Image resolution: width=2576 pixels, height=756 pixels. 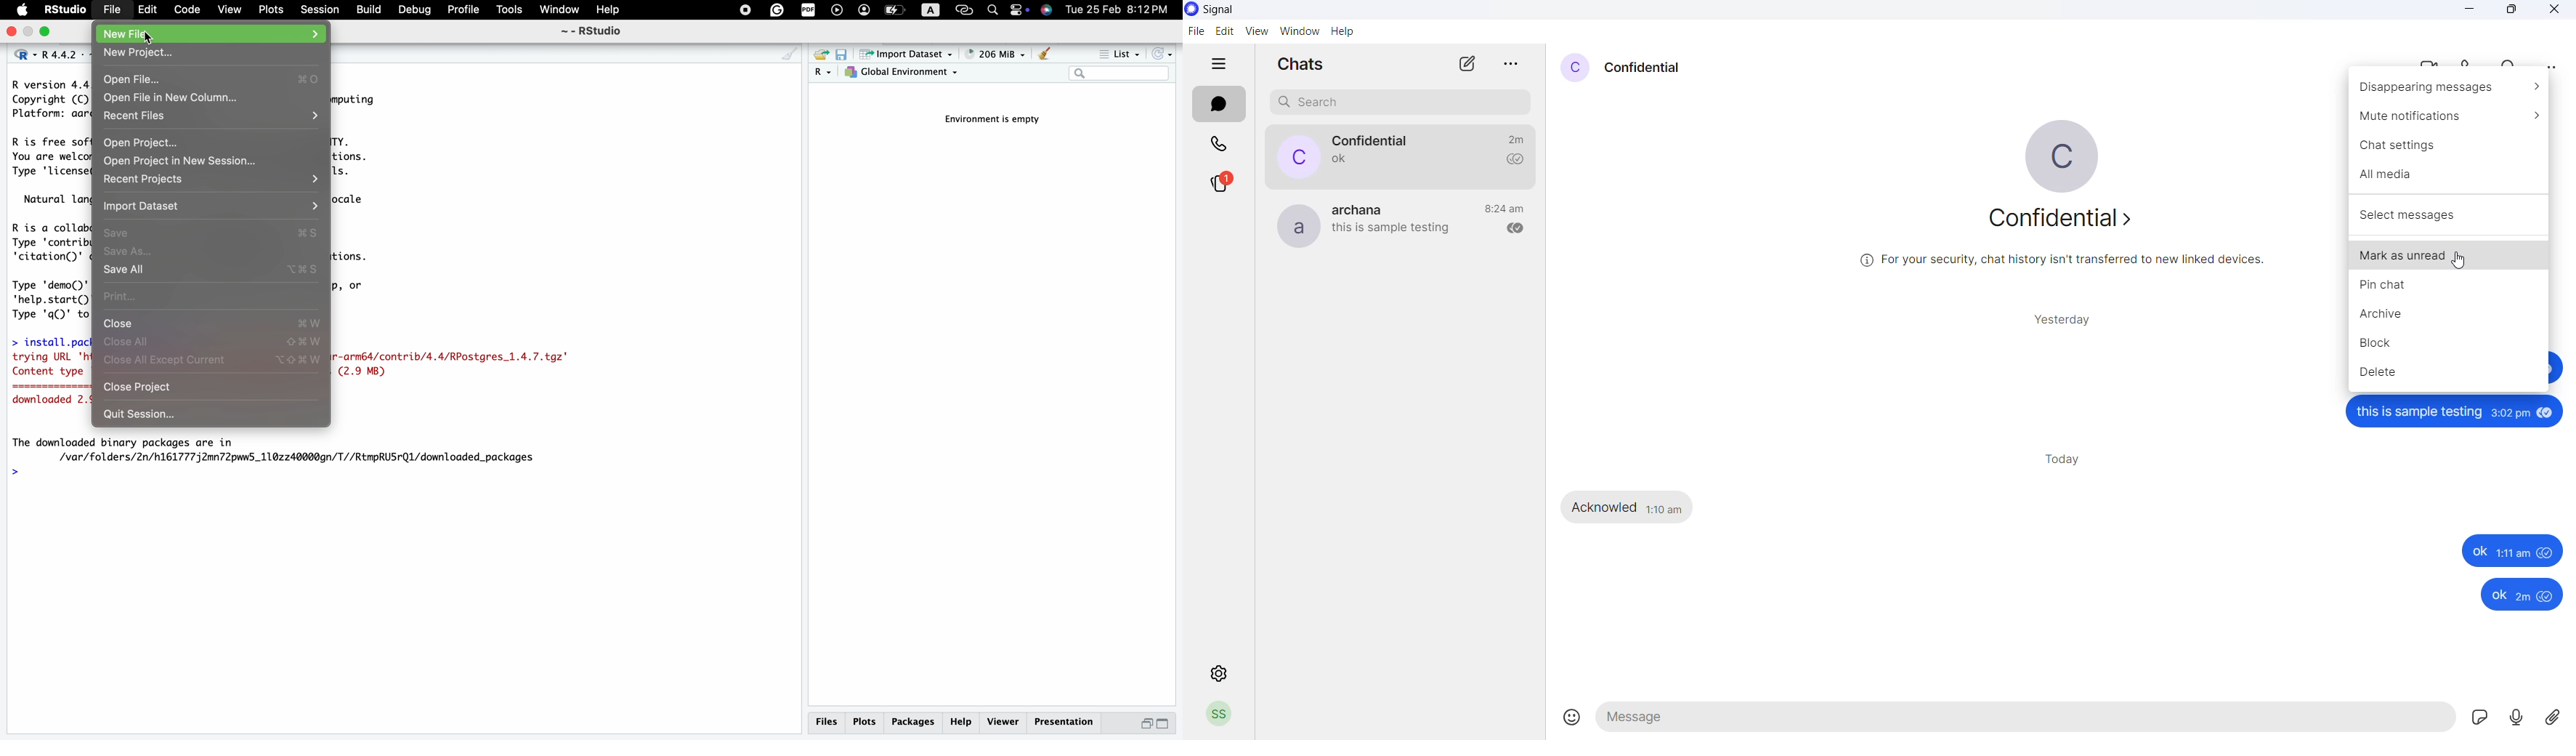 I want to click on list, so click(x=1118, y=56).